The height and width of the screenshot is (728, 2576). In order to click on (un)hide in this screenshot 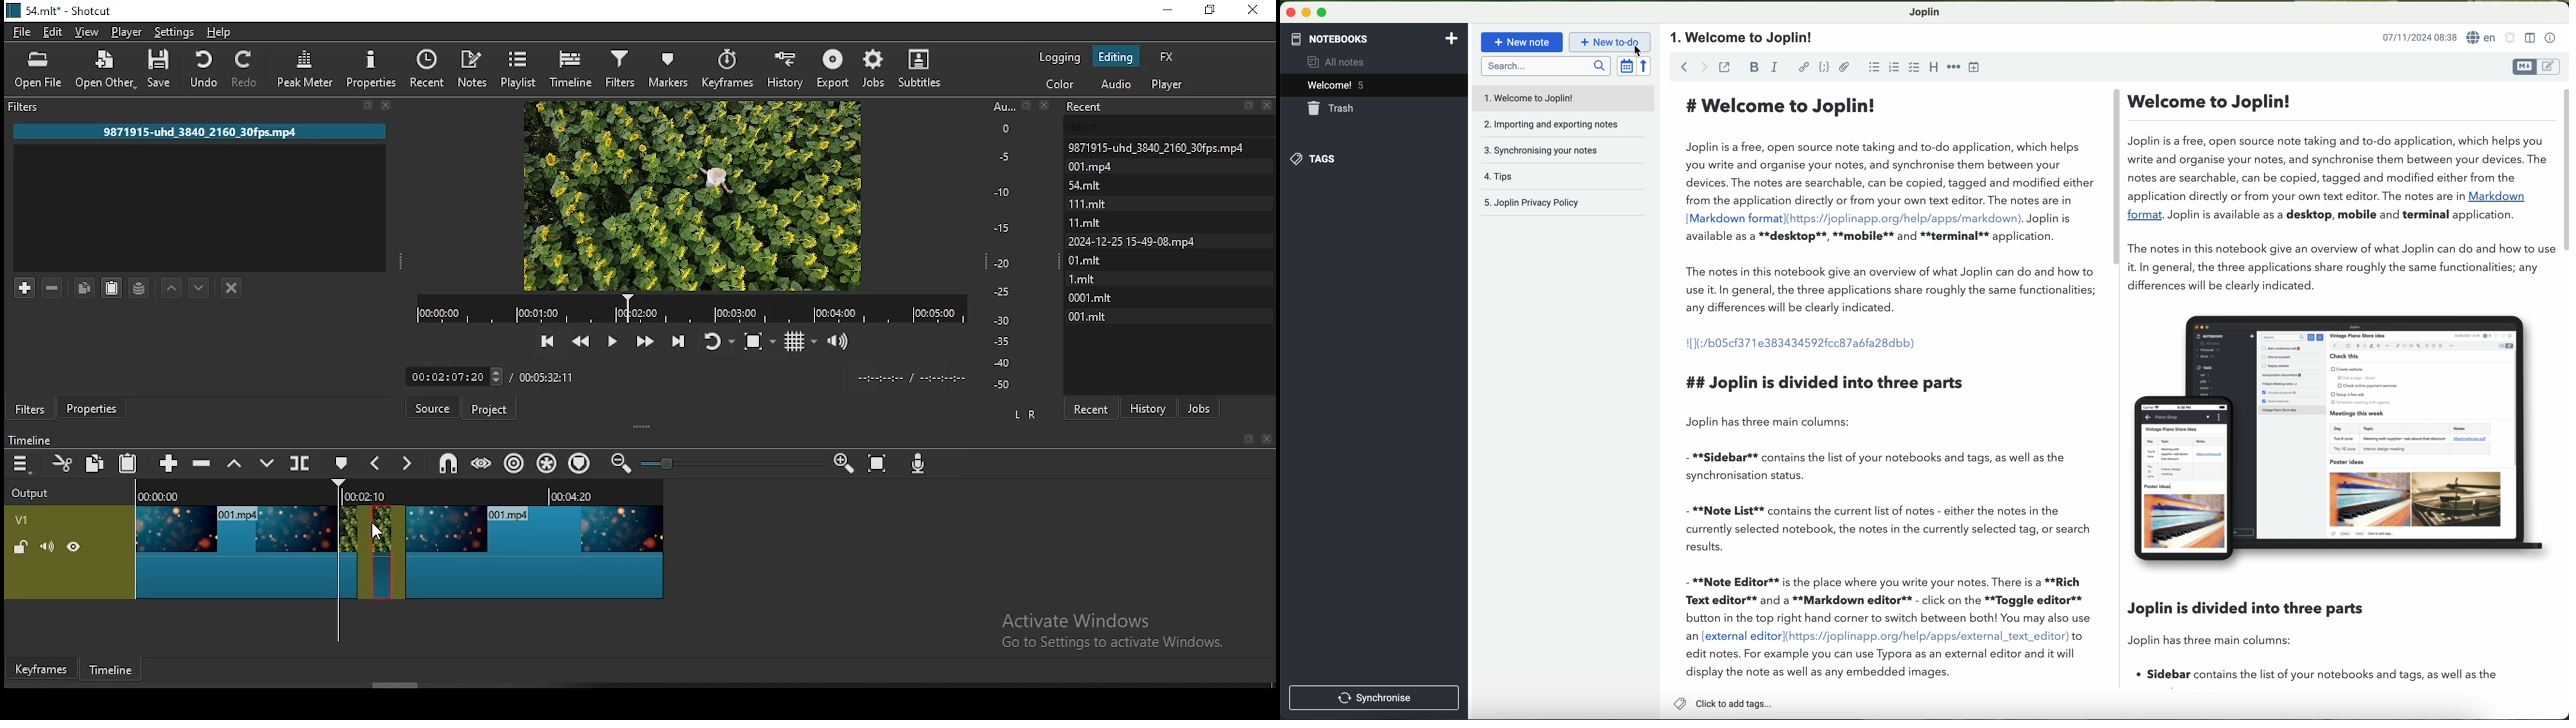, I will do `click(75, 547)`.